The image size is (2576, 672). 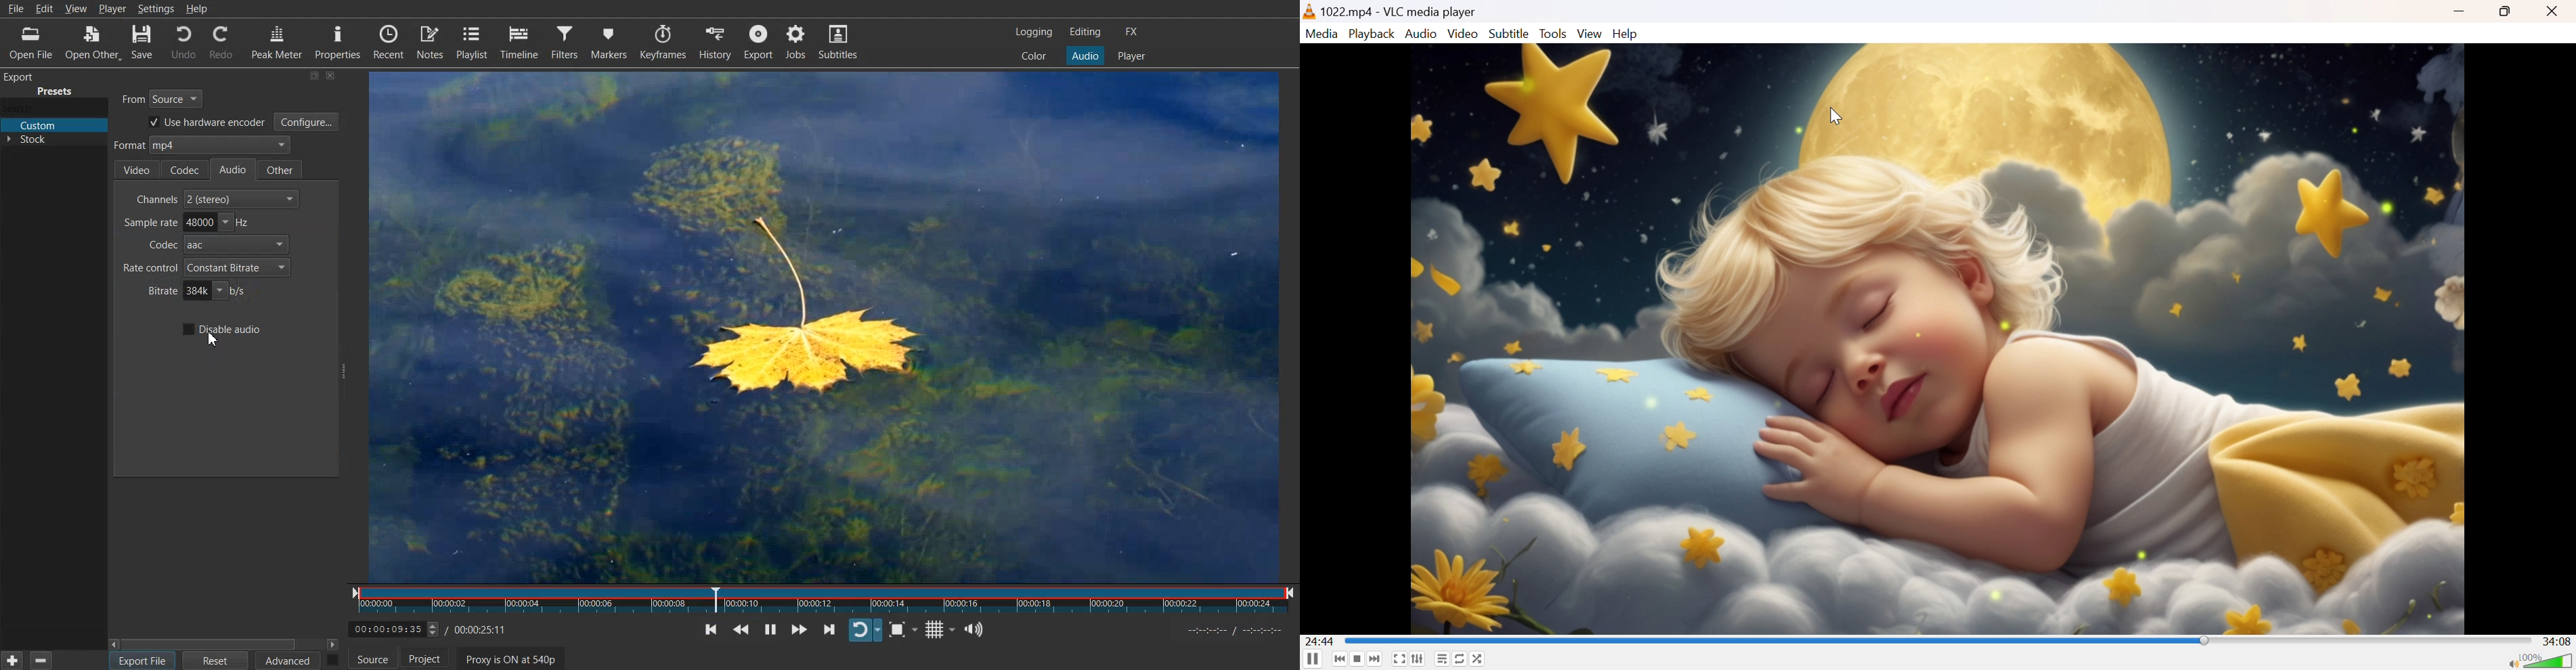 What do you see at coordinates (185, 222) in the screenshot?
I see `Sample rate adjuster` at bounding box center [185, 222].